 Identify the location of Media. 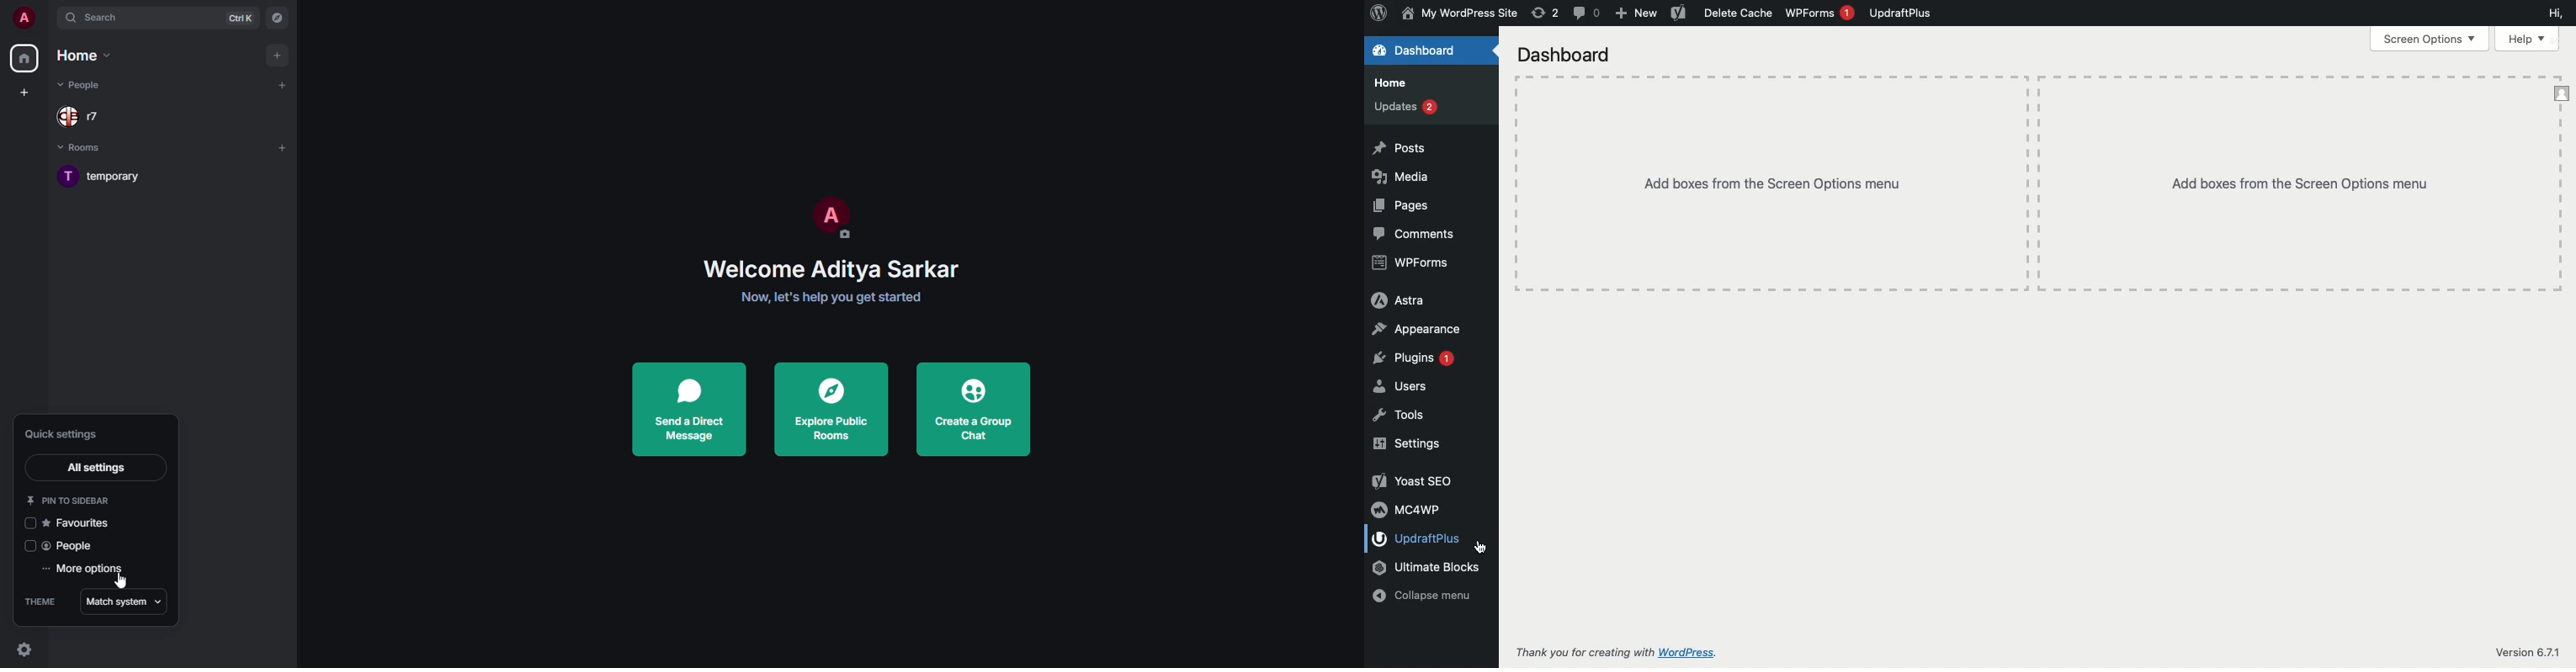
(1404, 175).